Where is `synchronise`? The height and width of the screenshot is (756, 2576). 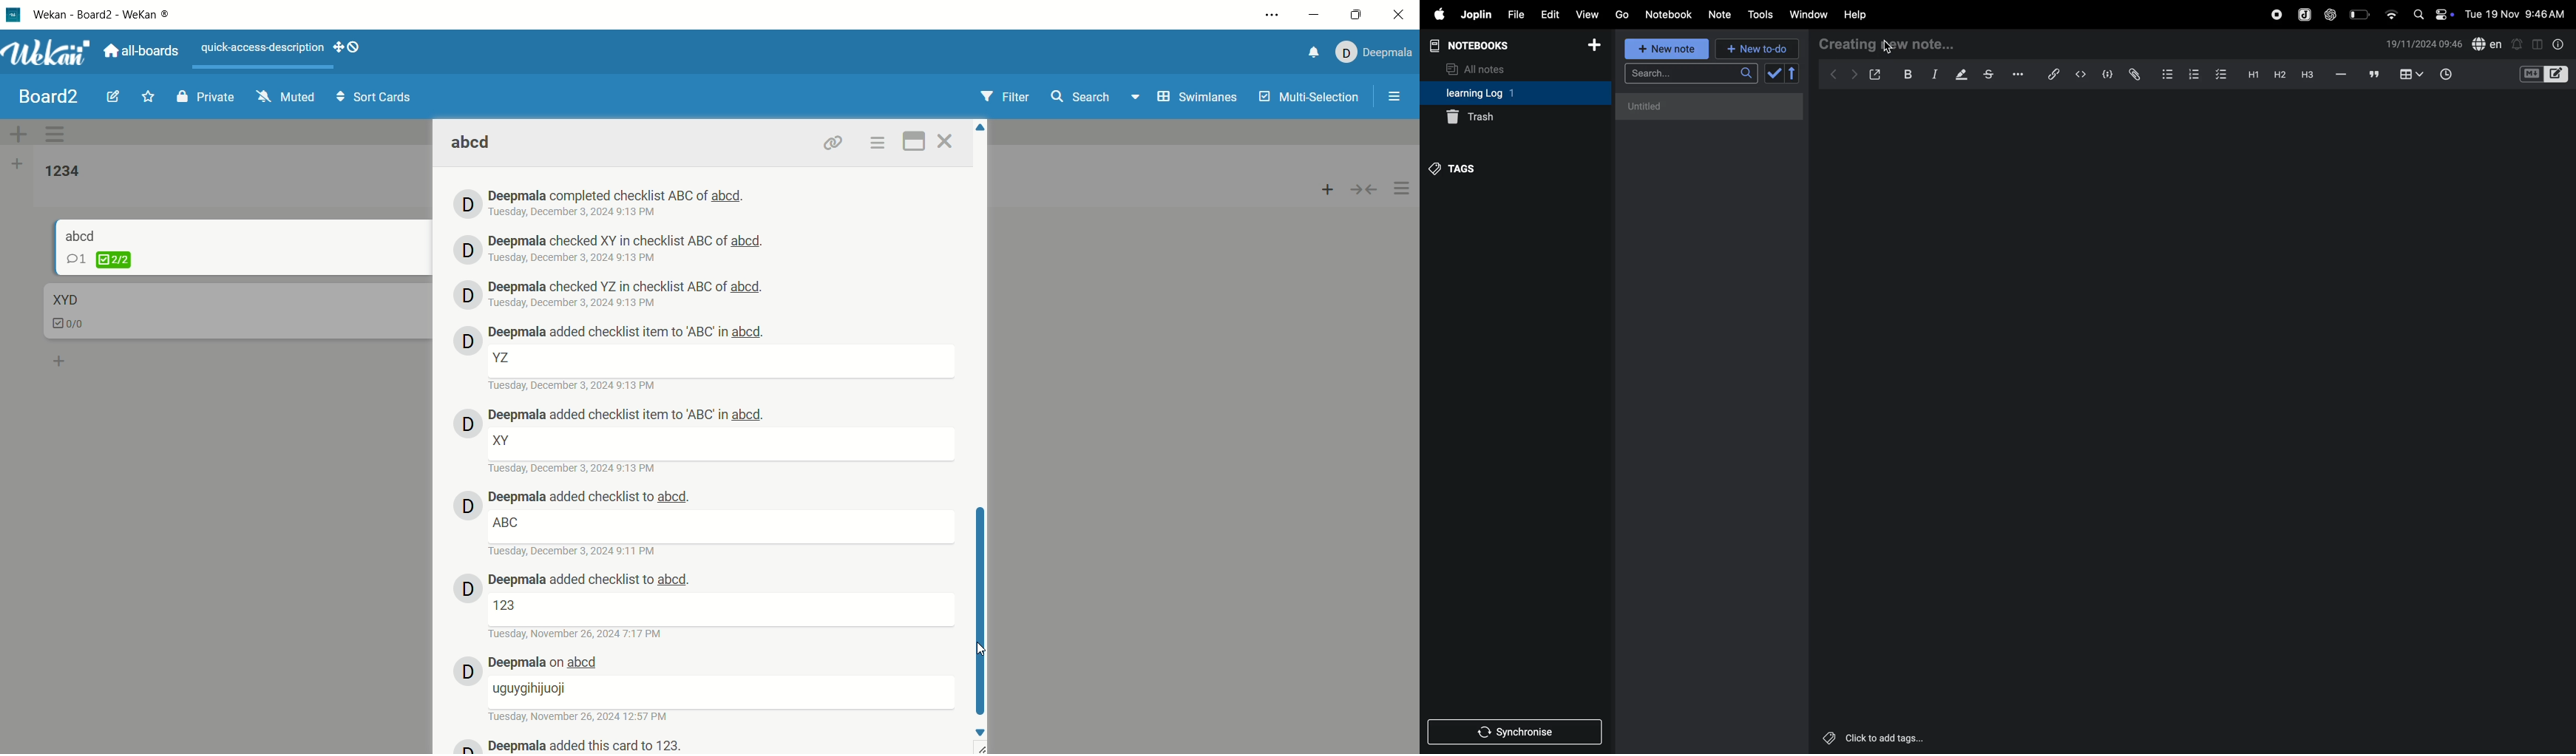
synchronise is located at coordinates (1517, 733).